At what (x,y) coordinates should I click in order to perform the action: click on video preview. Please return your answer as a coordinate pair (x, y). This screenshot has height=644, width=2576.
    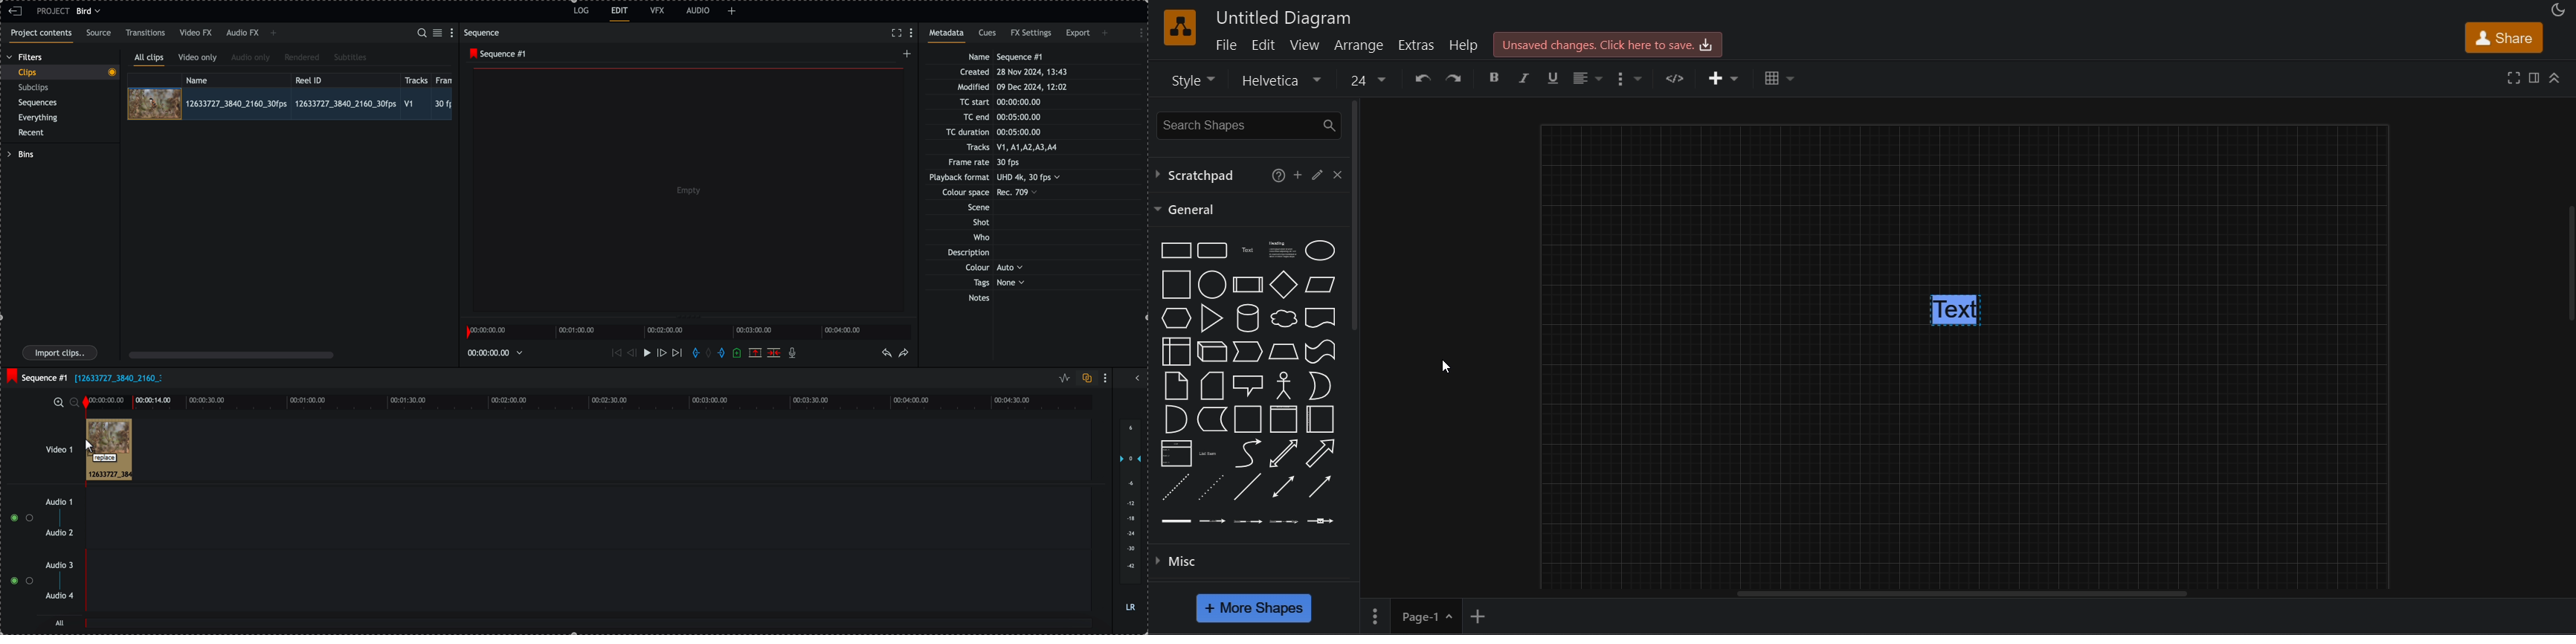
    Looking at the image, I should click on (685, 192).